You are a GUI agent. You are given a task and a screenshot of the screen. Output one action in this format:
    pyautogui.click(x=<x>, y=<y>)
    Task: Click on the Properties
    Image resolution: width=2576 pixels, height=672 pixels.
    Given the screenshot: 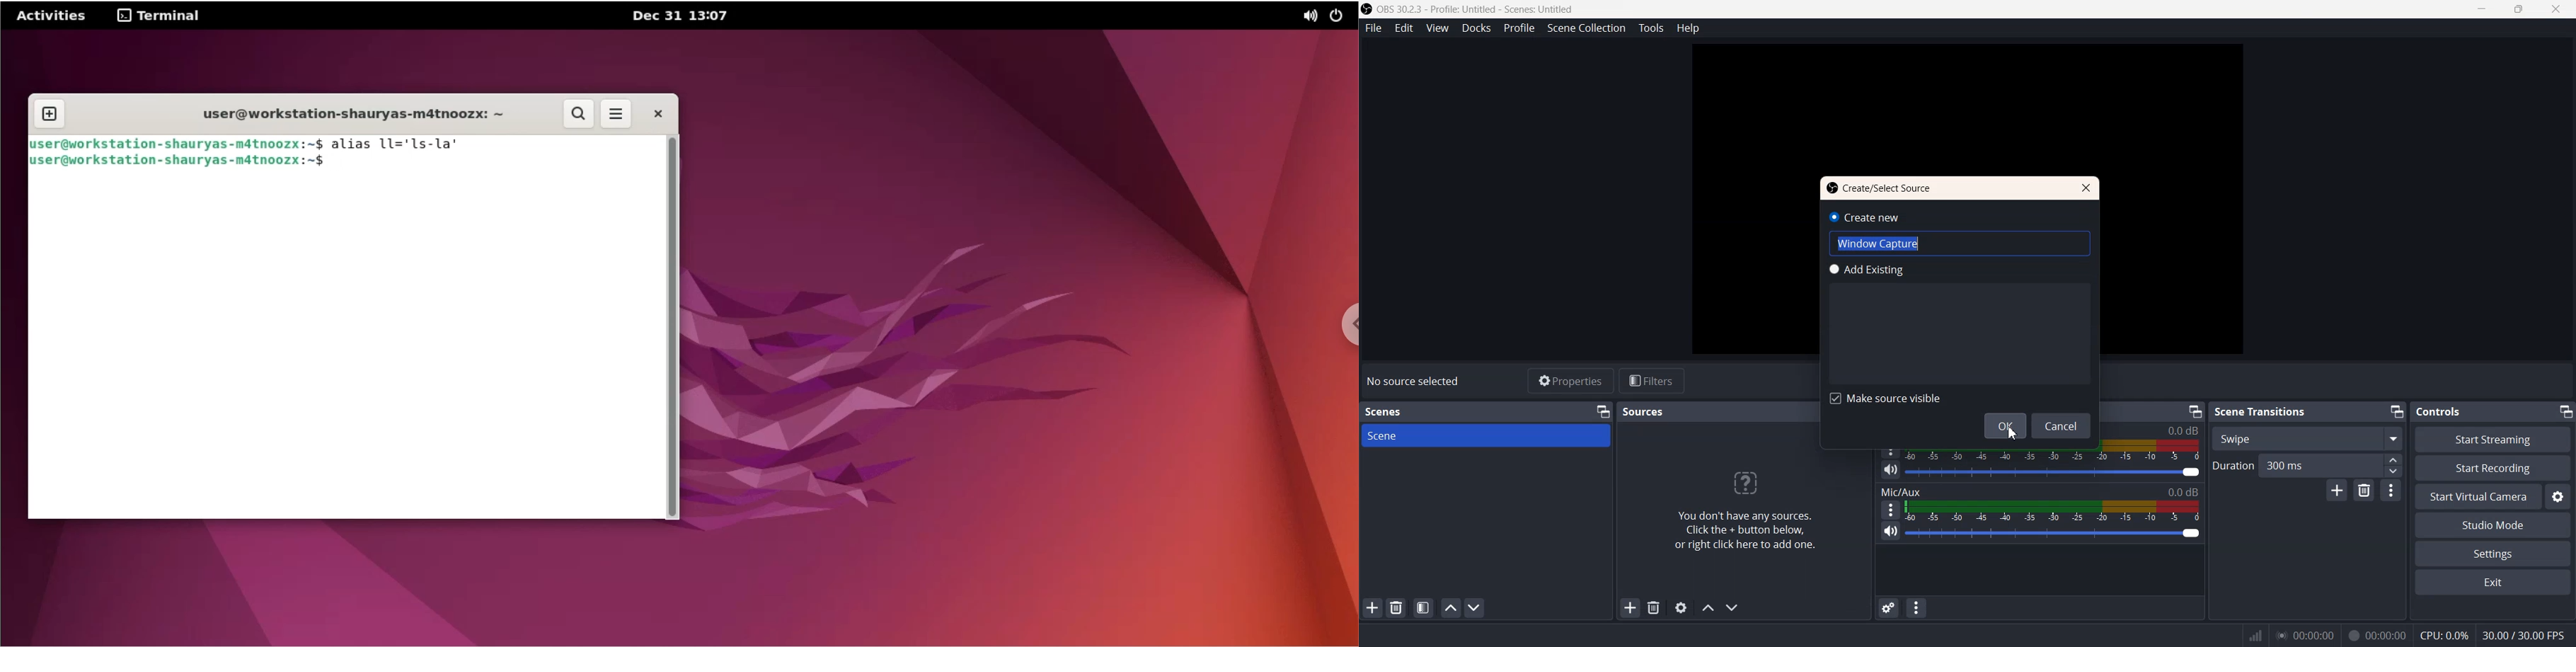 What is the action you would take?
    pyautogui.click(x=1569, y=380)
    